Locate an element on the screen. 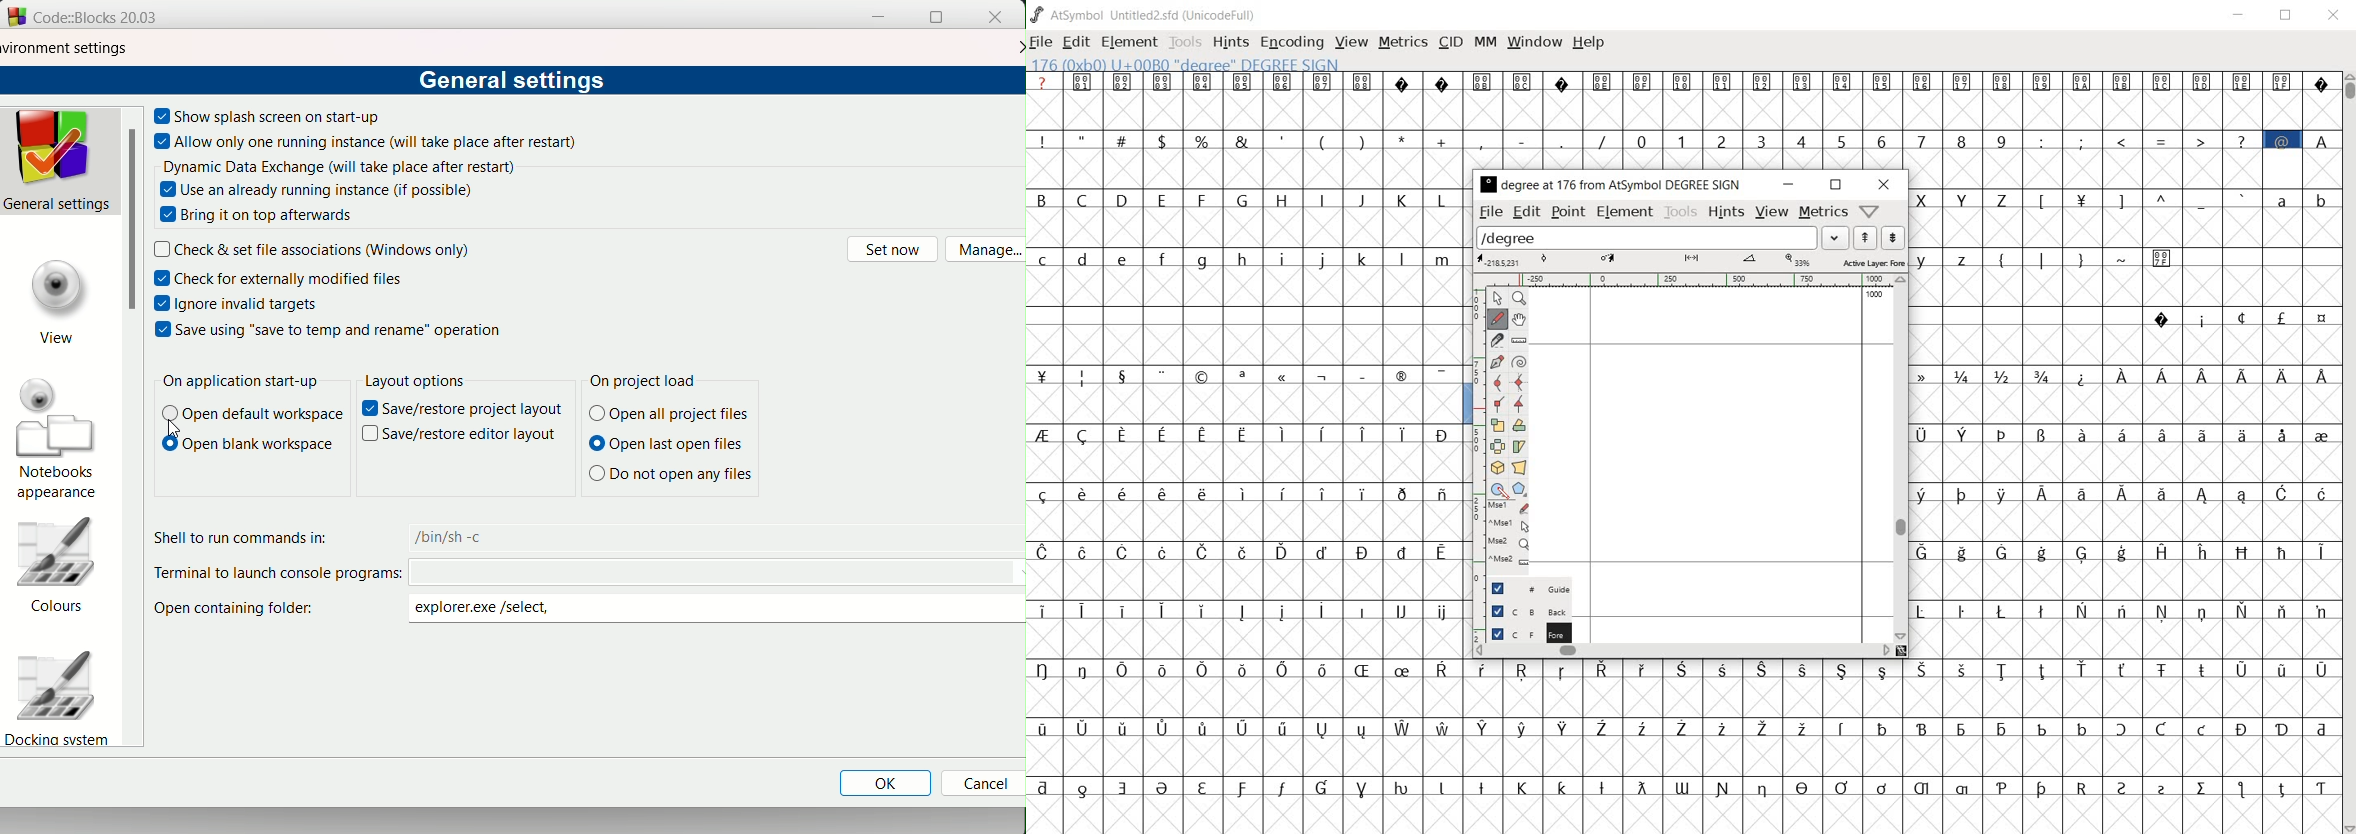 This screenshot has height=840, width=2380. background is located at coordinates (1520, 613).